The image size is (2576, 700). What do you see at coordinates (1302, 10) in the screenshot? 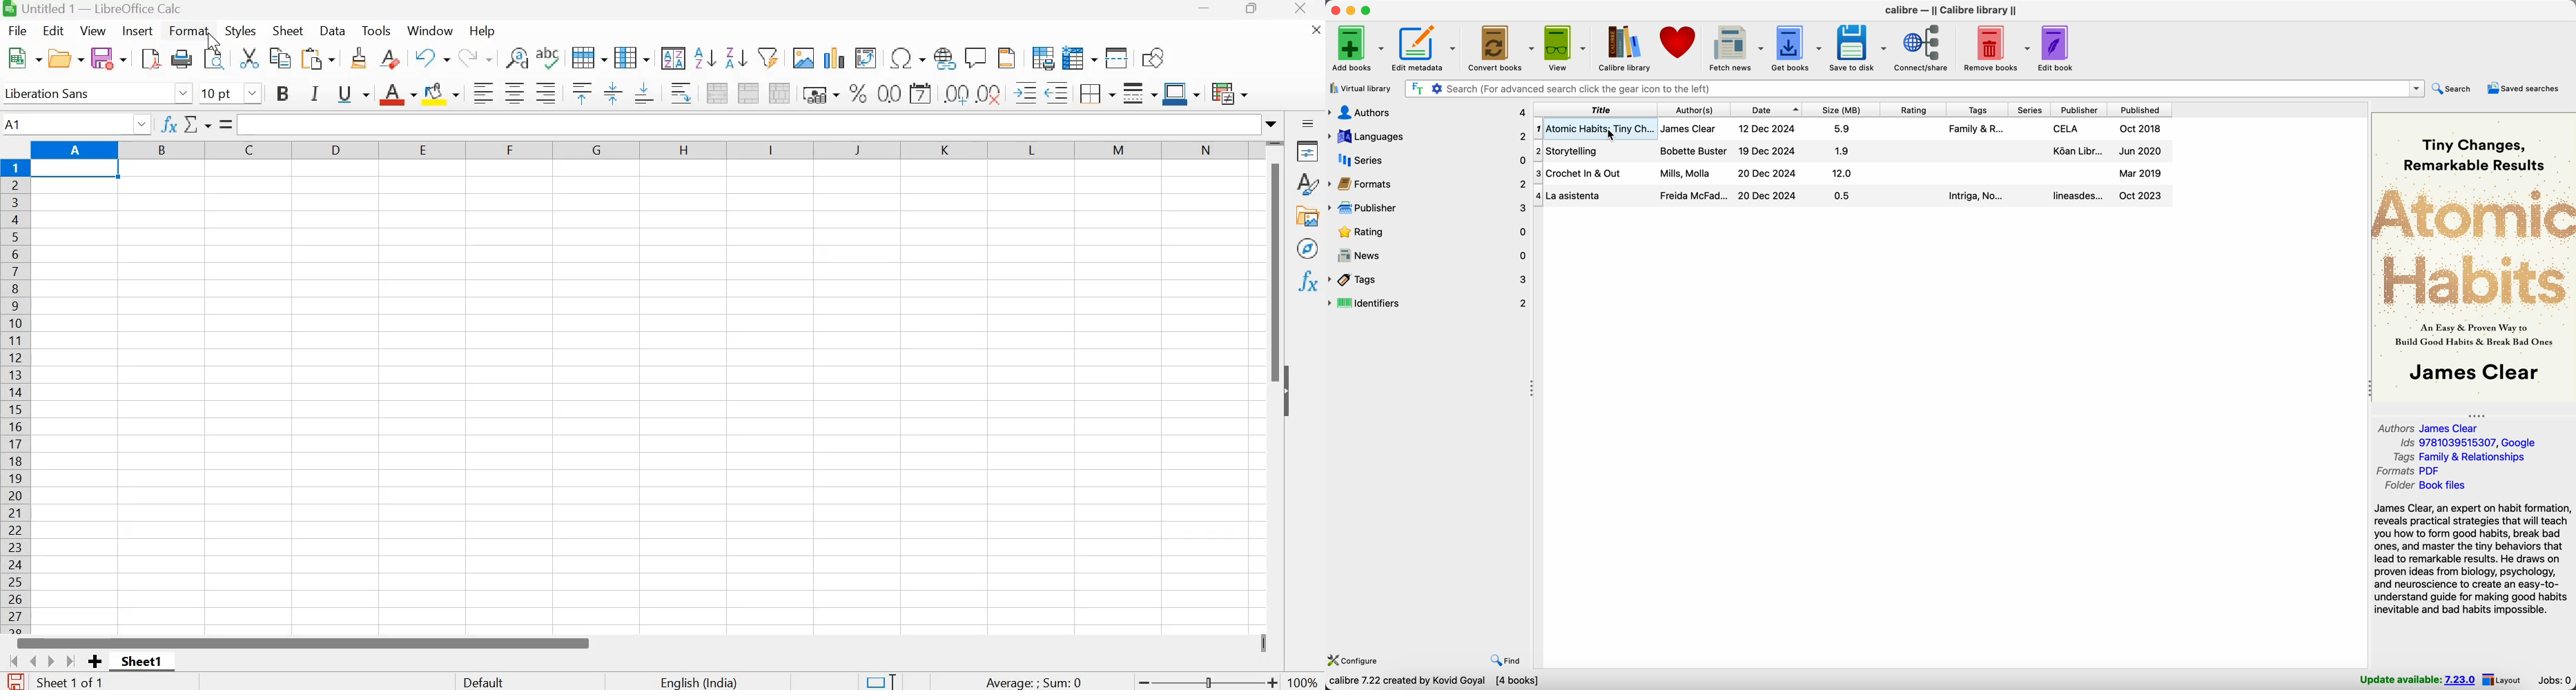
I see `Close` at bounding box center [1302, 10].